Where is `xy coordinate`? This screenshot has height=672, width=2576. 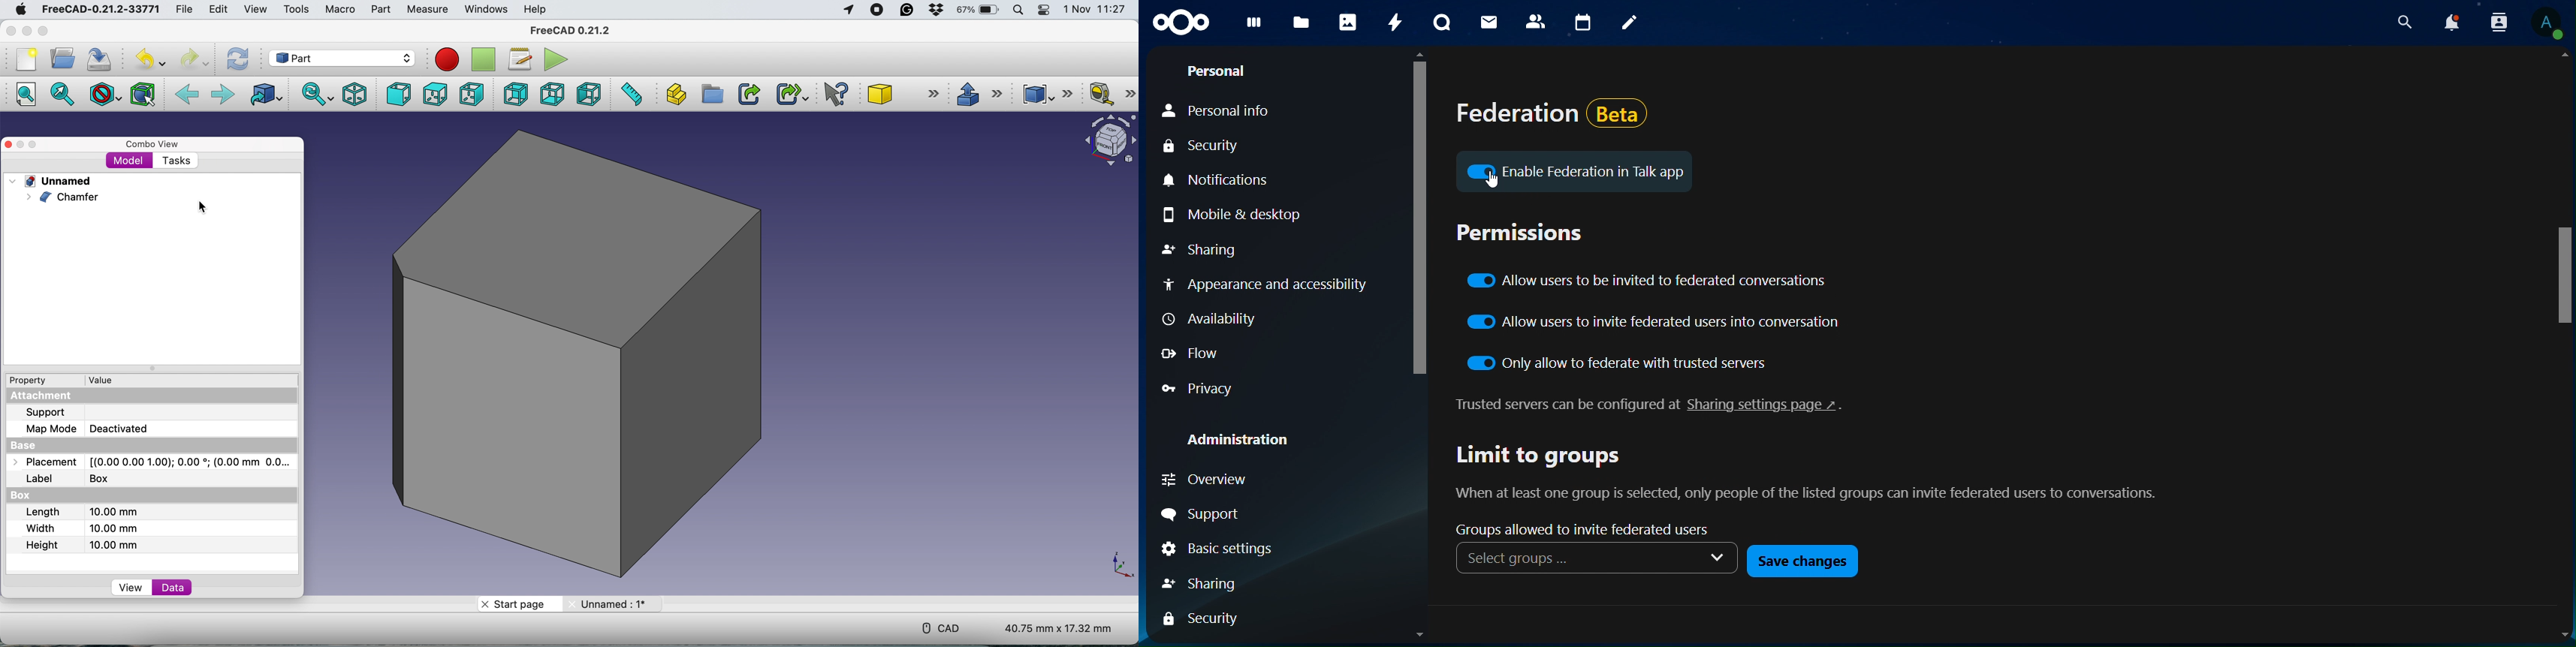 xy coordinate is located at coordinates (1119, 562).